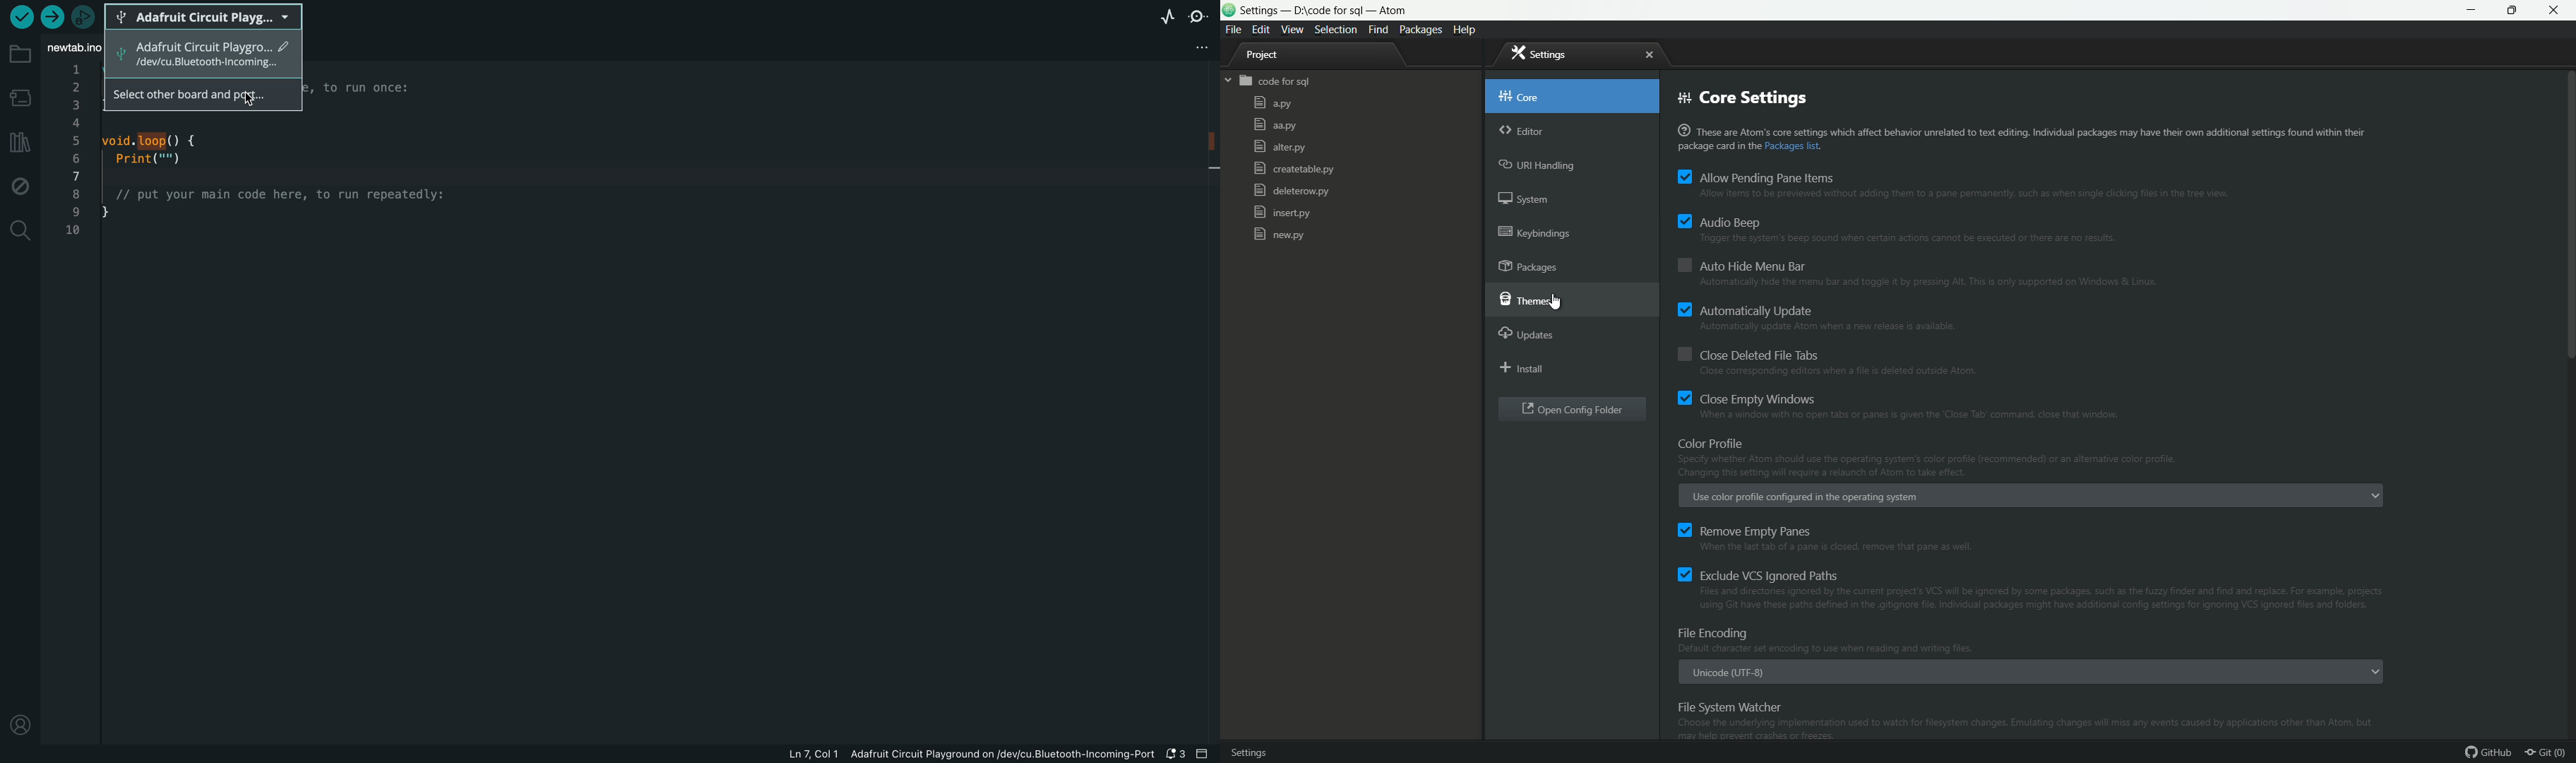 This screenshot has width=2576, height=784. Describe the element at coordinates (49, 19) in the screenshot. I see `upload` at that location.